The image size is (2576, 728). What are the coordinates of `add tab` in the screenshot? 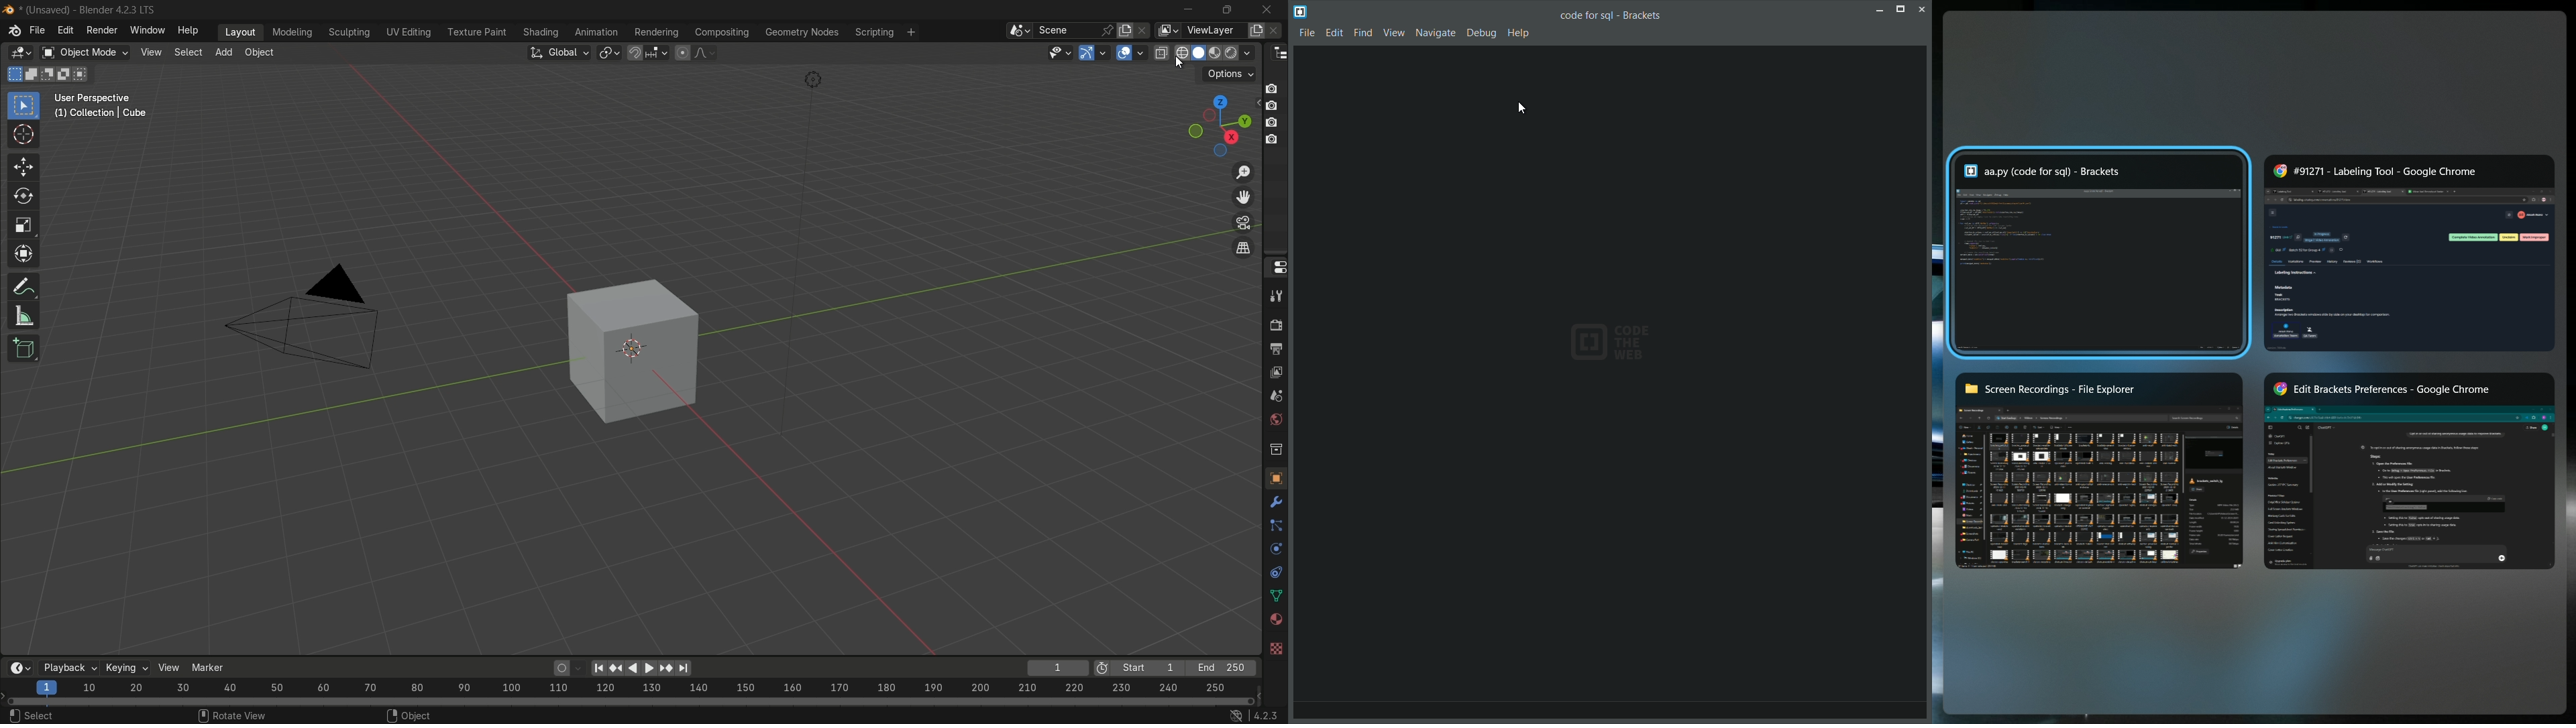 It's located at (223, 51).